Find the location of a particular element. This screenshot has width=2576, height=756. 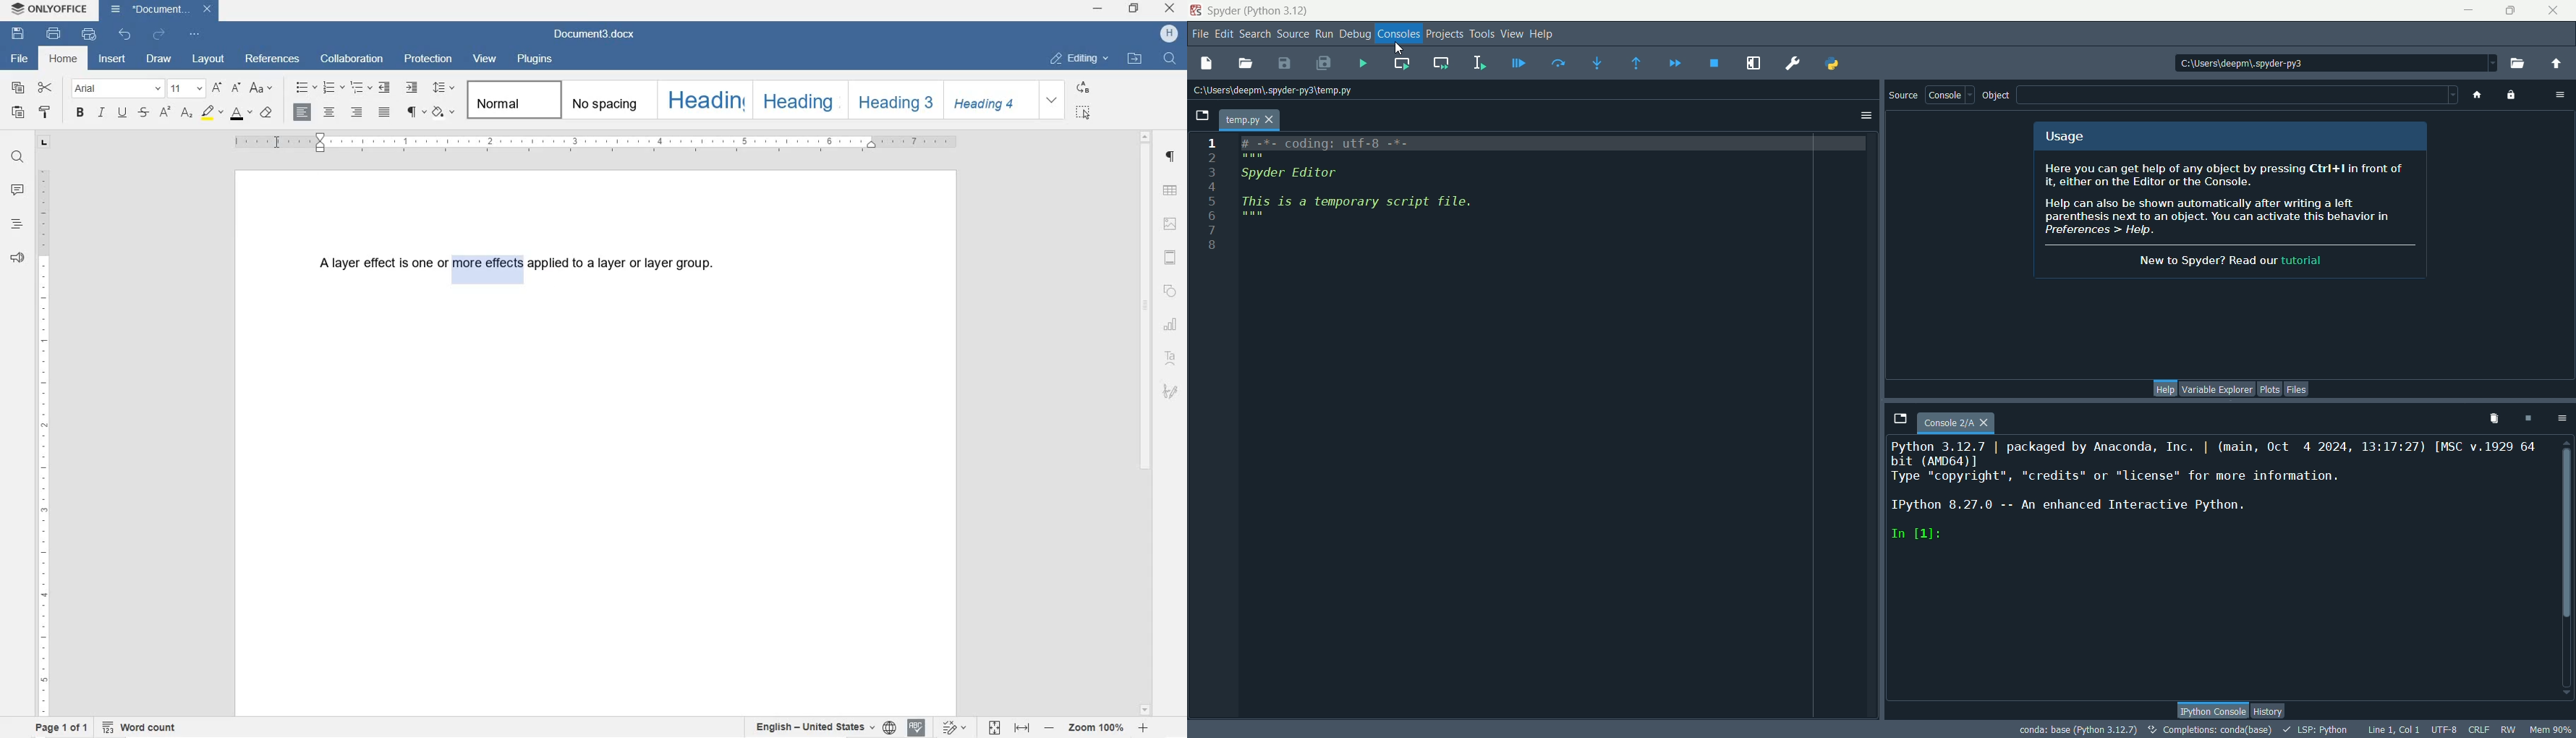

vertical scroll bar is located at coordinates (2567, 562).